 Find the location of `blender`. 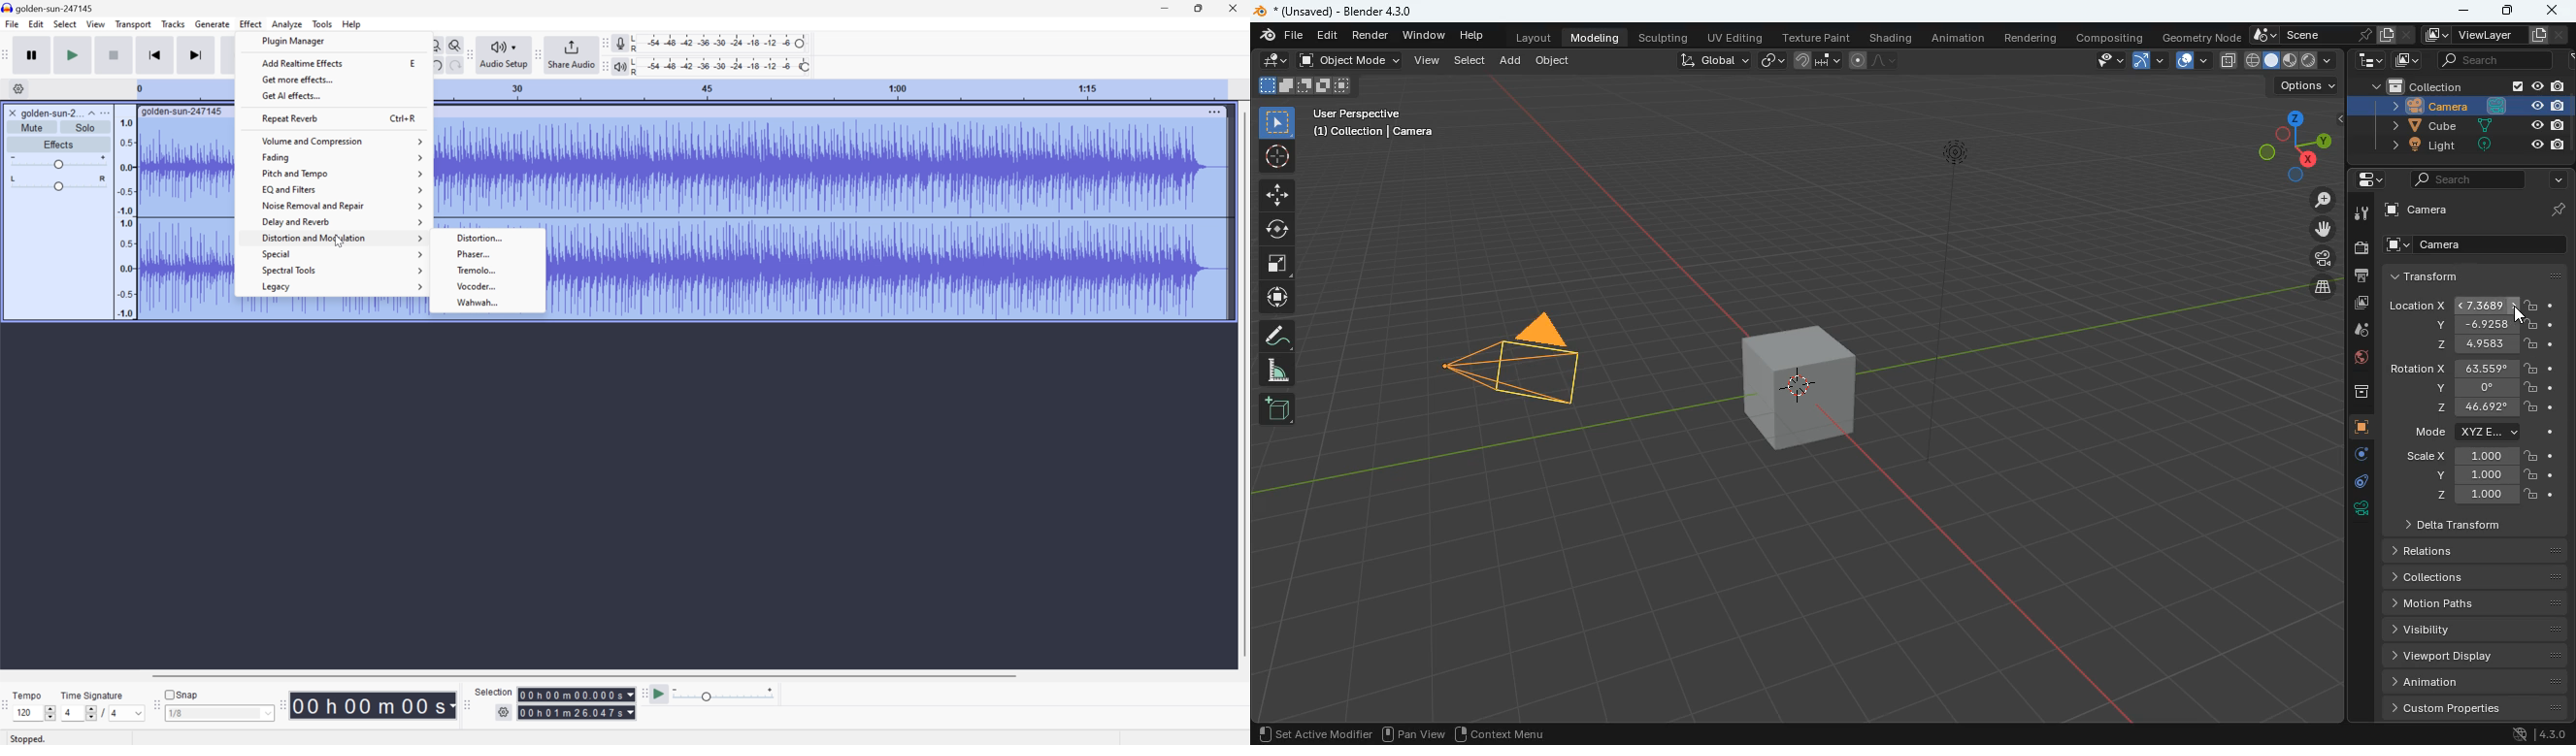

blender is located at coordinates (1277, 36).